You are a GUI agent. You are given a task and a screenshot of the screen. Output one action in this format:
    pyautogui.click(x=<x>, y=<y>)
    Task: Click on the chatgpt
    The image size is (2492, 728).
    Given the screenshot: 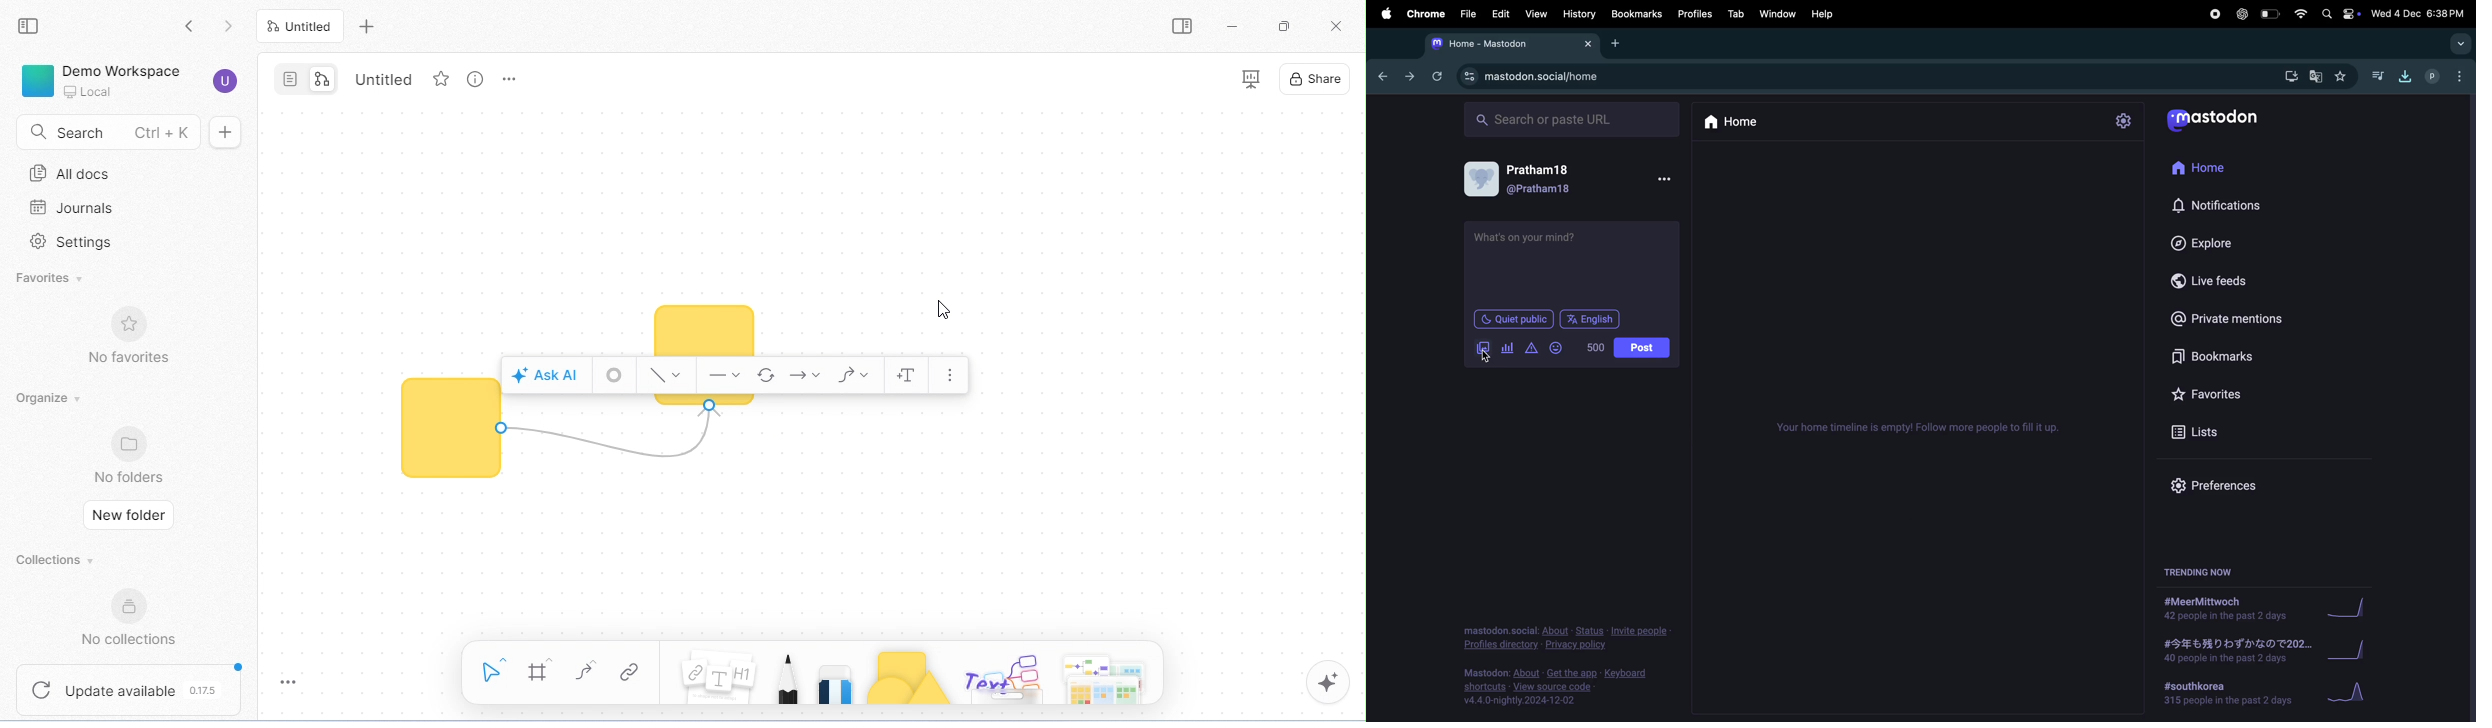 What is the action you would take?
    pyautogui.click(x=2241, y=14)
    